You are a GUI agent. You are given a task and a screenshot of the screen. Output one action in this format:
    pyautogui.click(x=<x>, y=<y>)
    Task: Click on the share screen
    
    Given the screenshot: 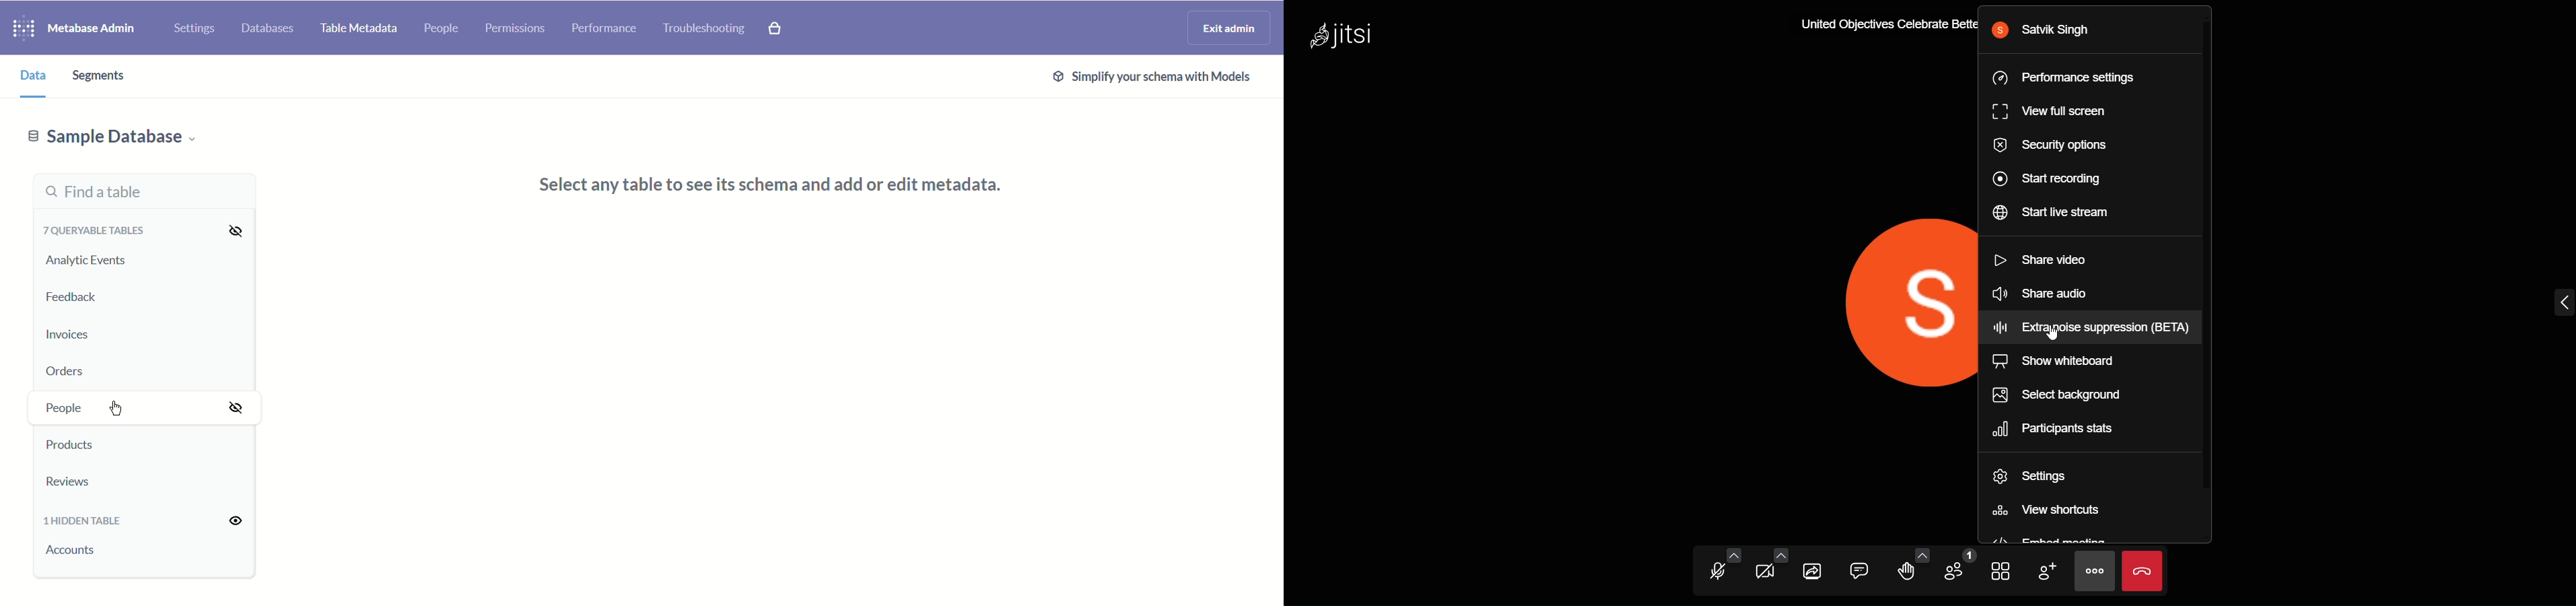 What is the action you would take?
    pyautogui.click(x=1813, y=572)
    